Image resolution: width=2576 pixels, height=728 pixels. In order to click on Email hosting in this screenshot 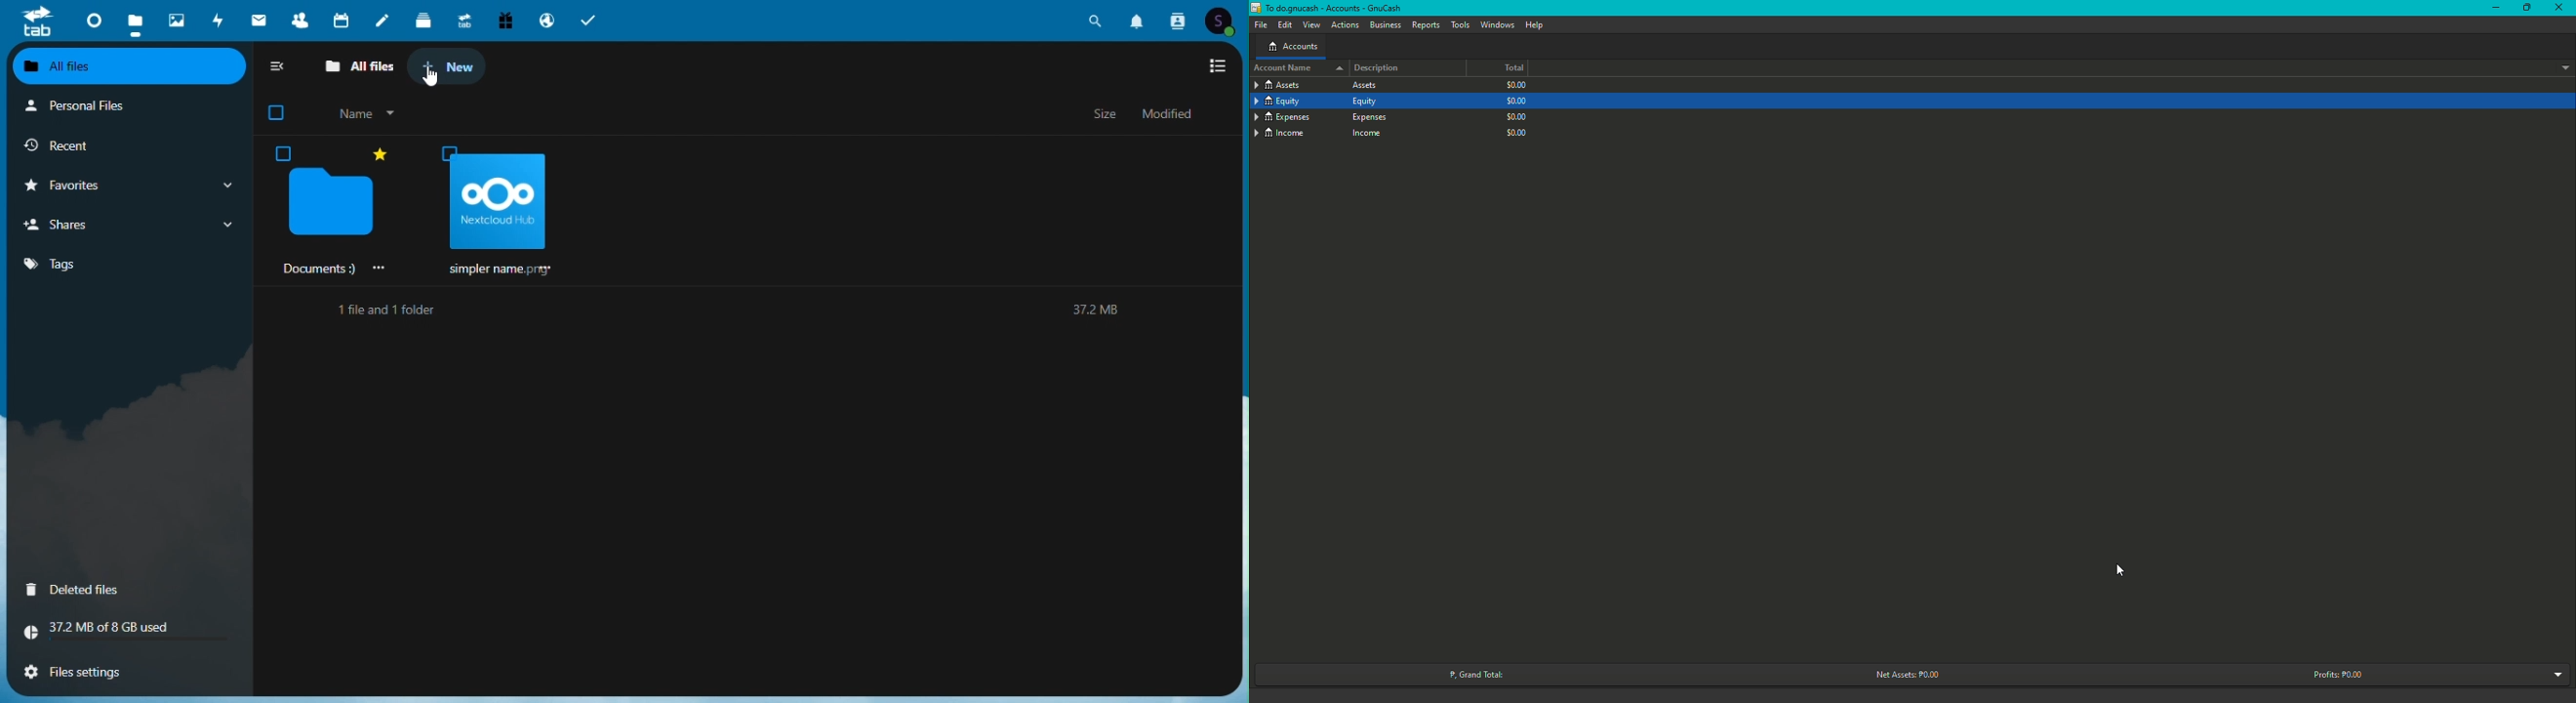, I will do `click(547, 19)`.